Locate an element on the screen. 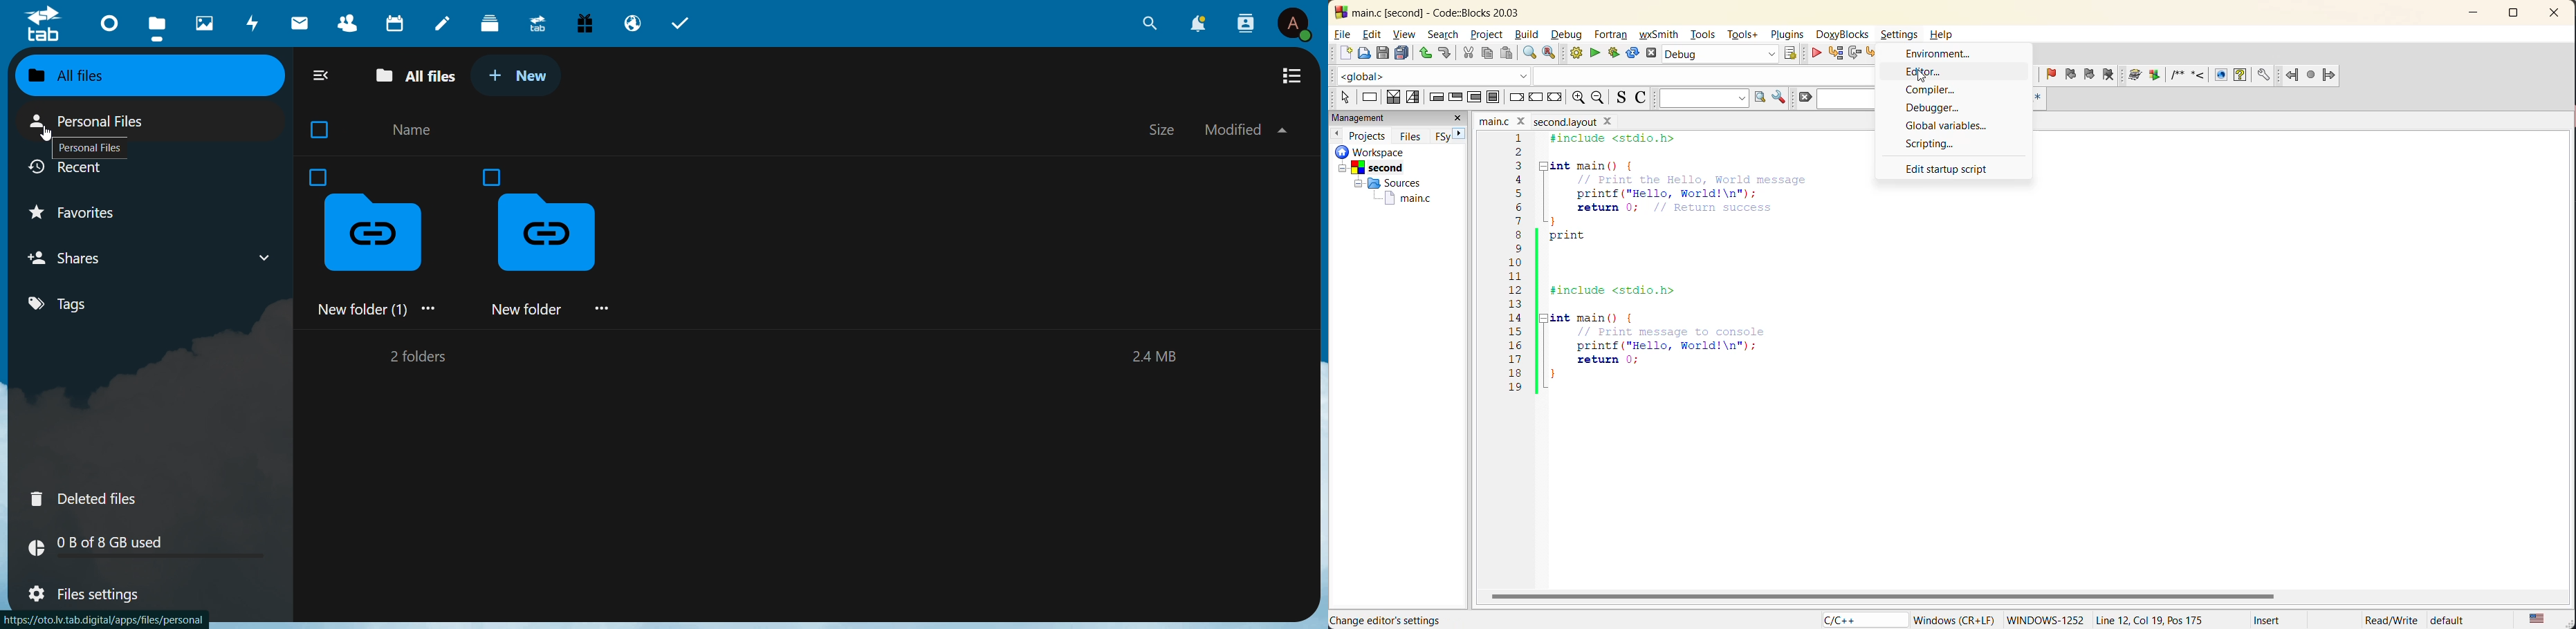  global variables is located at coordinates (1947, 126).